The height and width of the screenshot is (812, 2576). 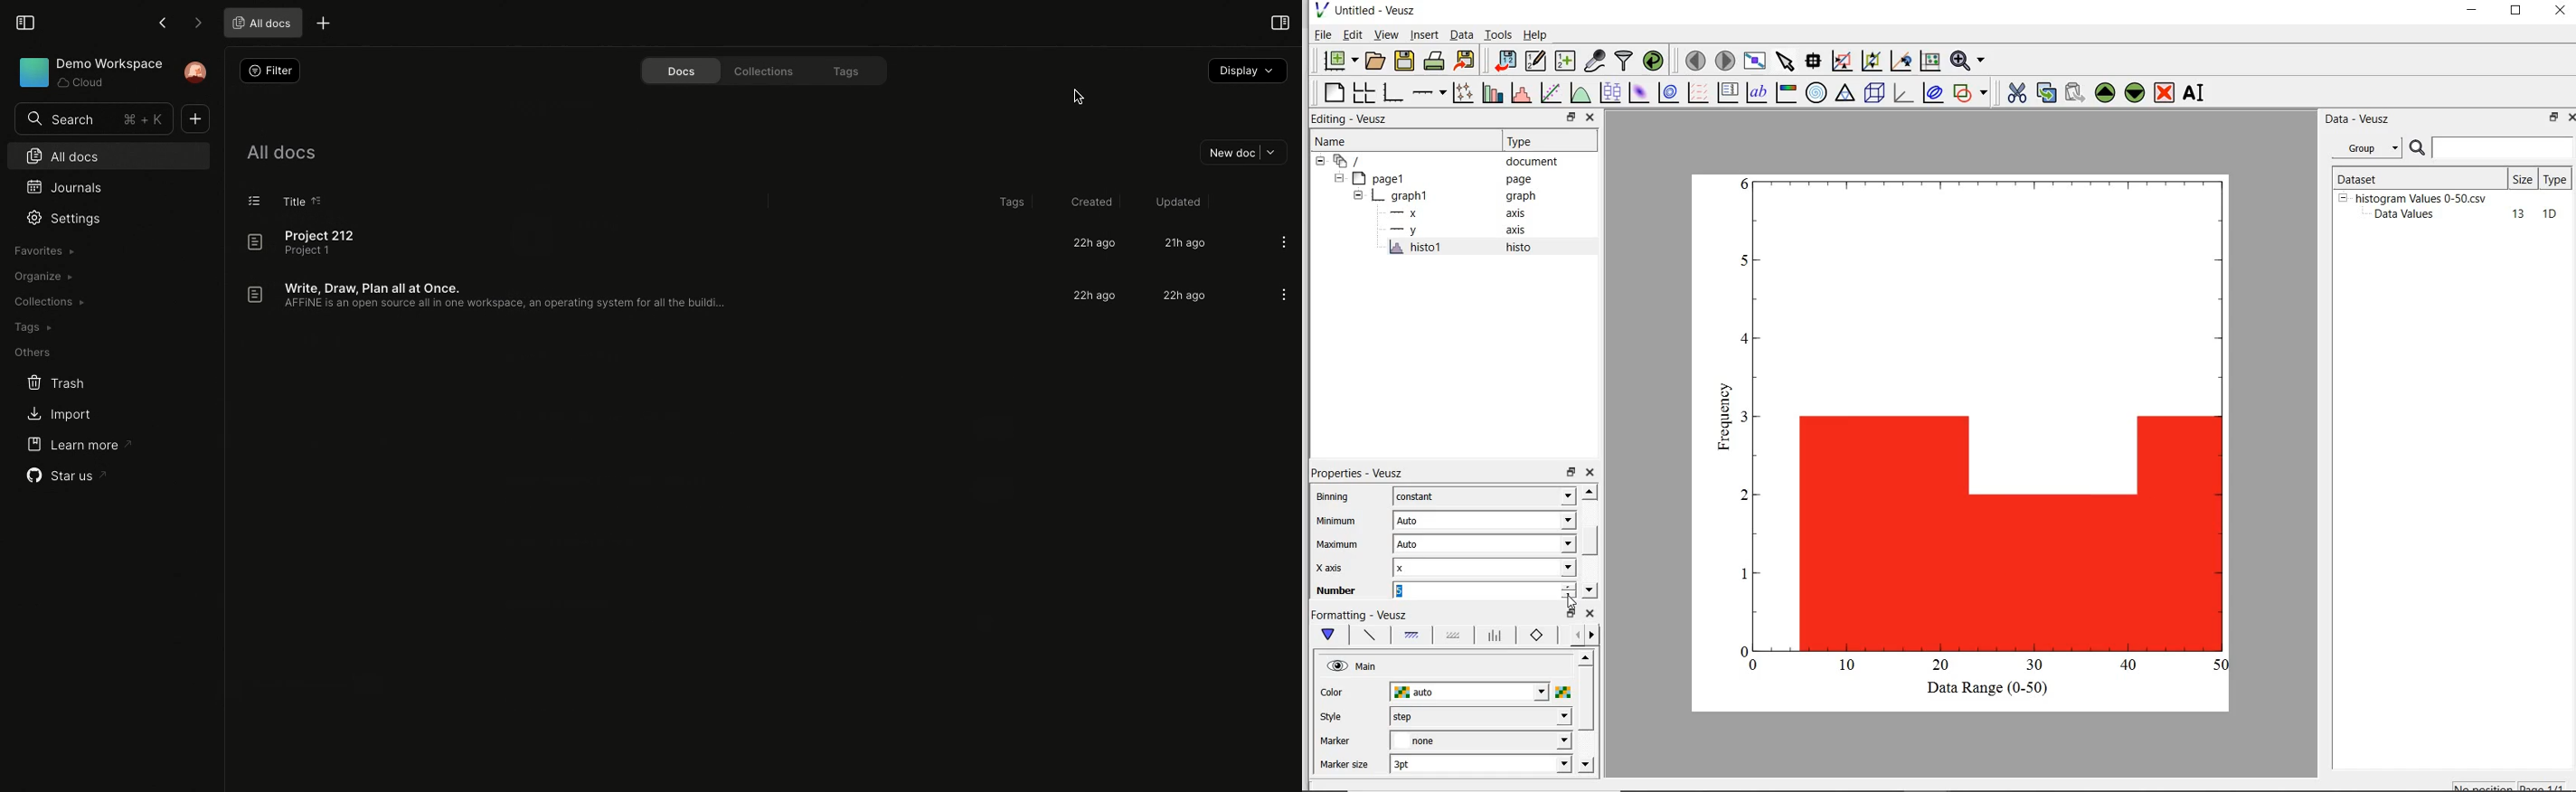 I want to click on move down the selected widget, so click(x=2135, y=95).